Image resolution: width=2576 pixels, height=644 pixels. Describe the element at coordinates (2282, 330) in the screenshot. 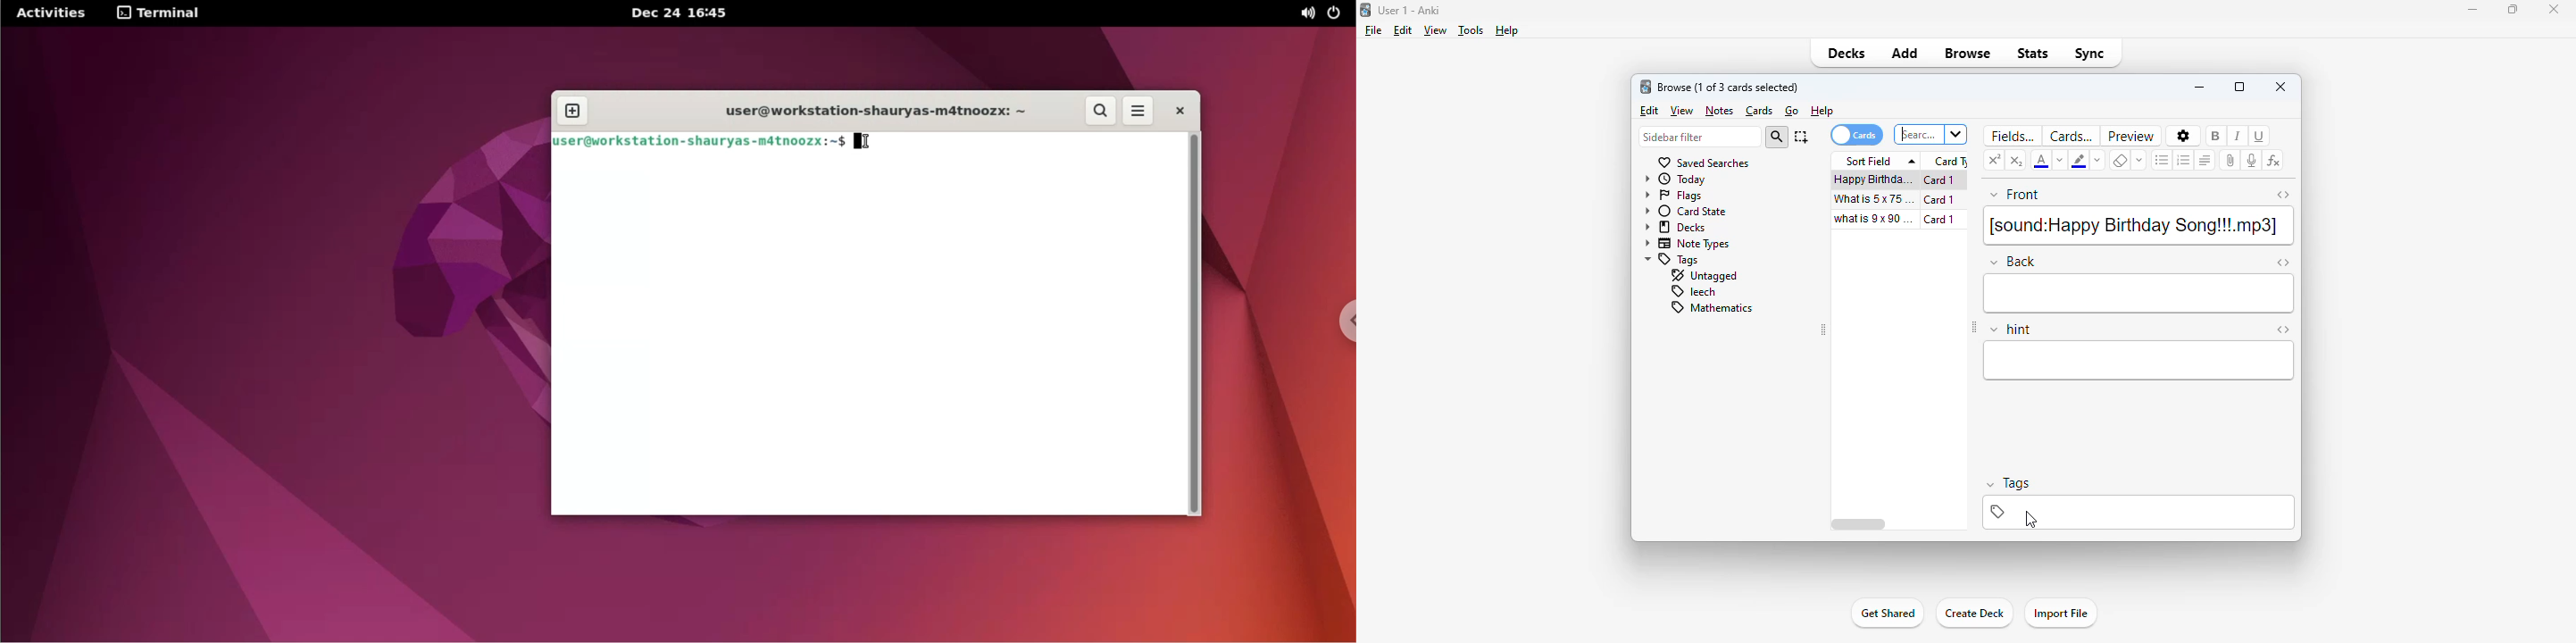

I see `toggle HTML editor` at that location.